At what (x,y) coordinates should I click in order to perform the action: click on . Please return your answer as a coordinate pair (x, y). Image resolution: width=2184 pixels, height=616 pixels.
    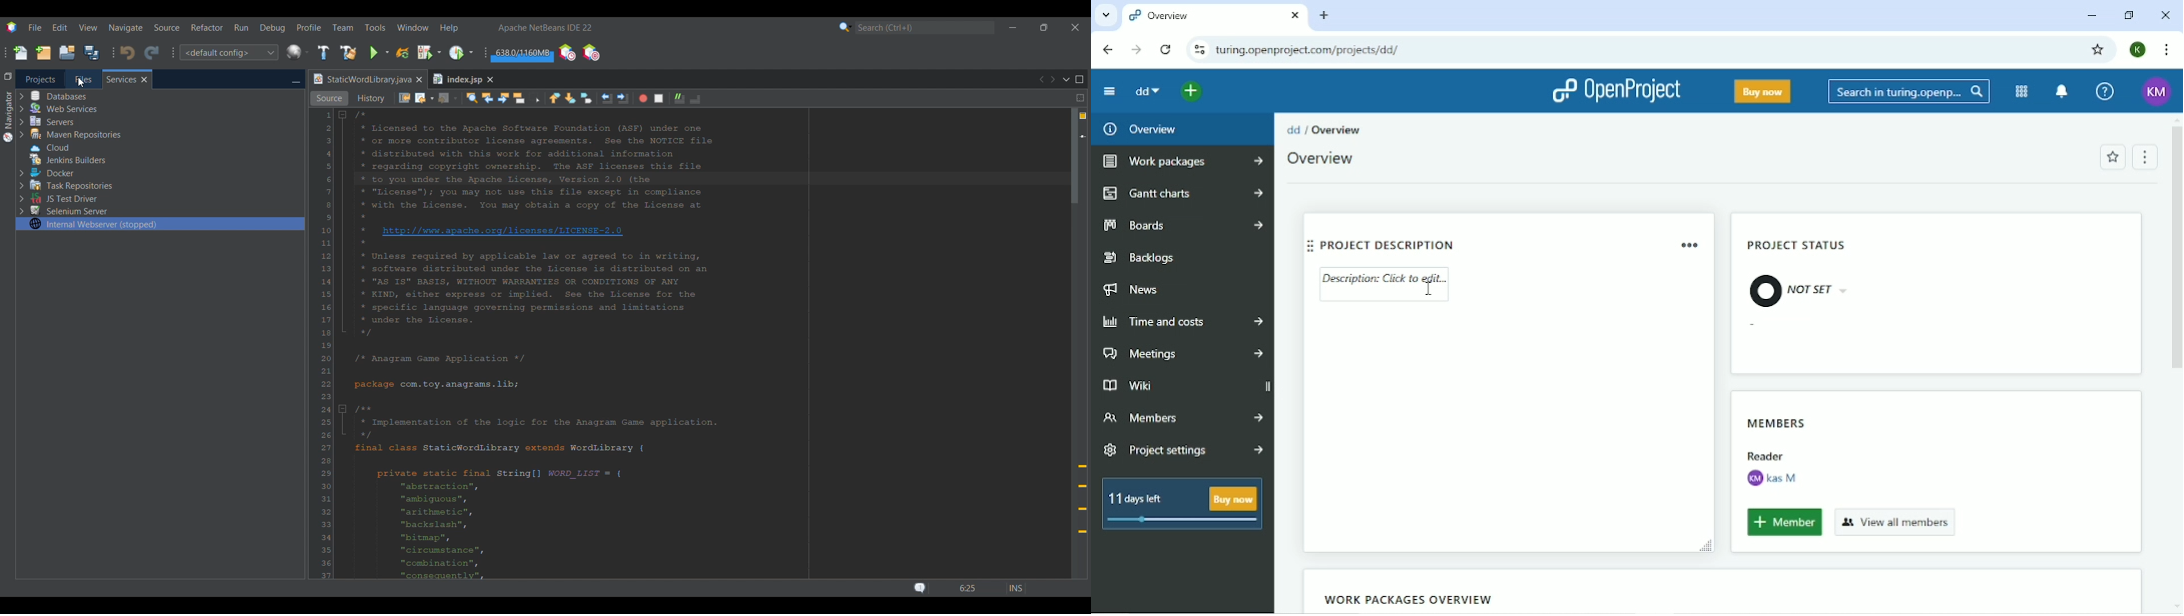
    Looking at the image, I should click on (1765, 453).